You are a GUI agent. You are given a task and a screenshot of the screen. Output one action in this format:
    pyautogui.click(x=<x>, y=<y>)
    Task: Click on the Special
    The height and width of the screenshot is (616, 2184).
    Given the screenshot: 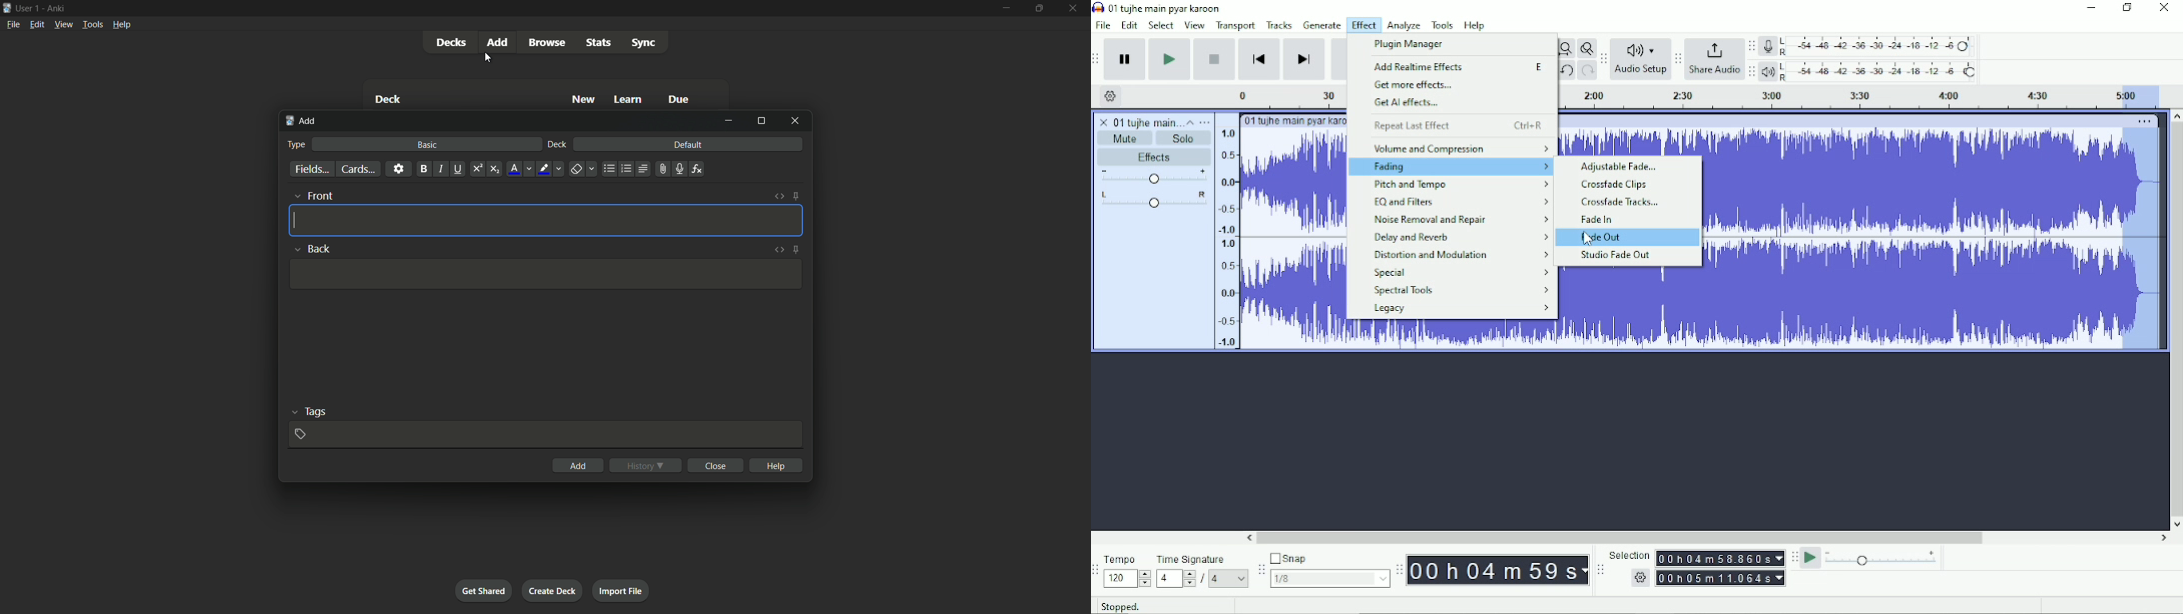 What is the action you would take?
    pyautogui.click(x=1460, y=272)
    